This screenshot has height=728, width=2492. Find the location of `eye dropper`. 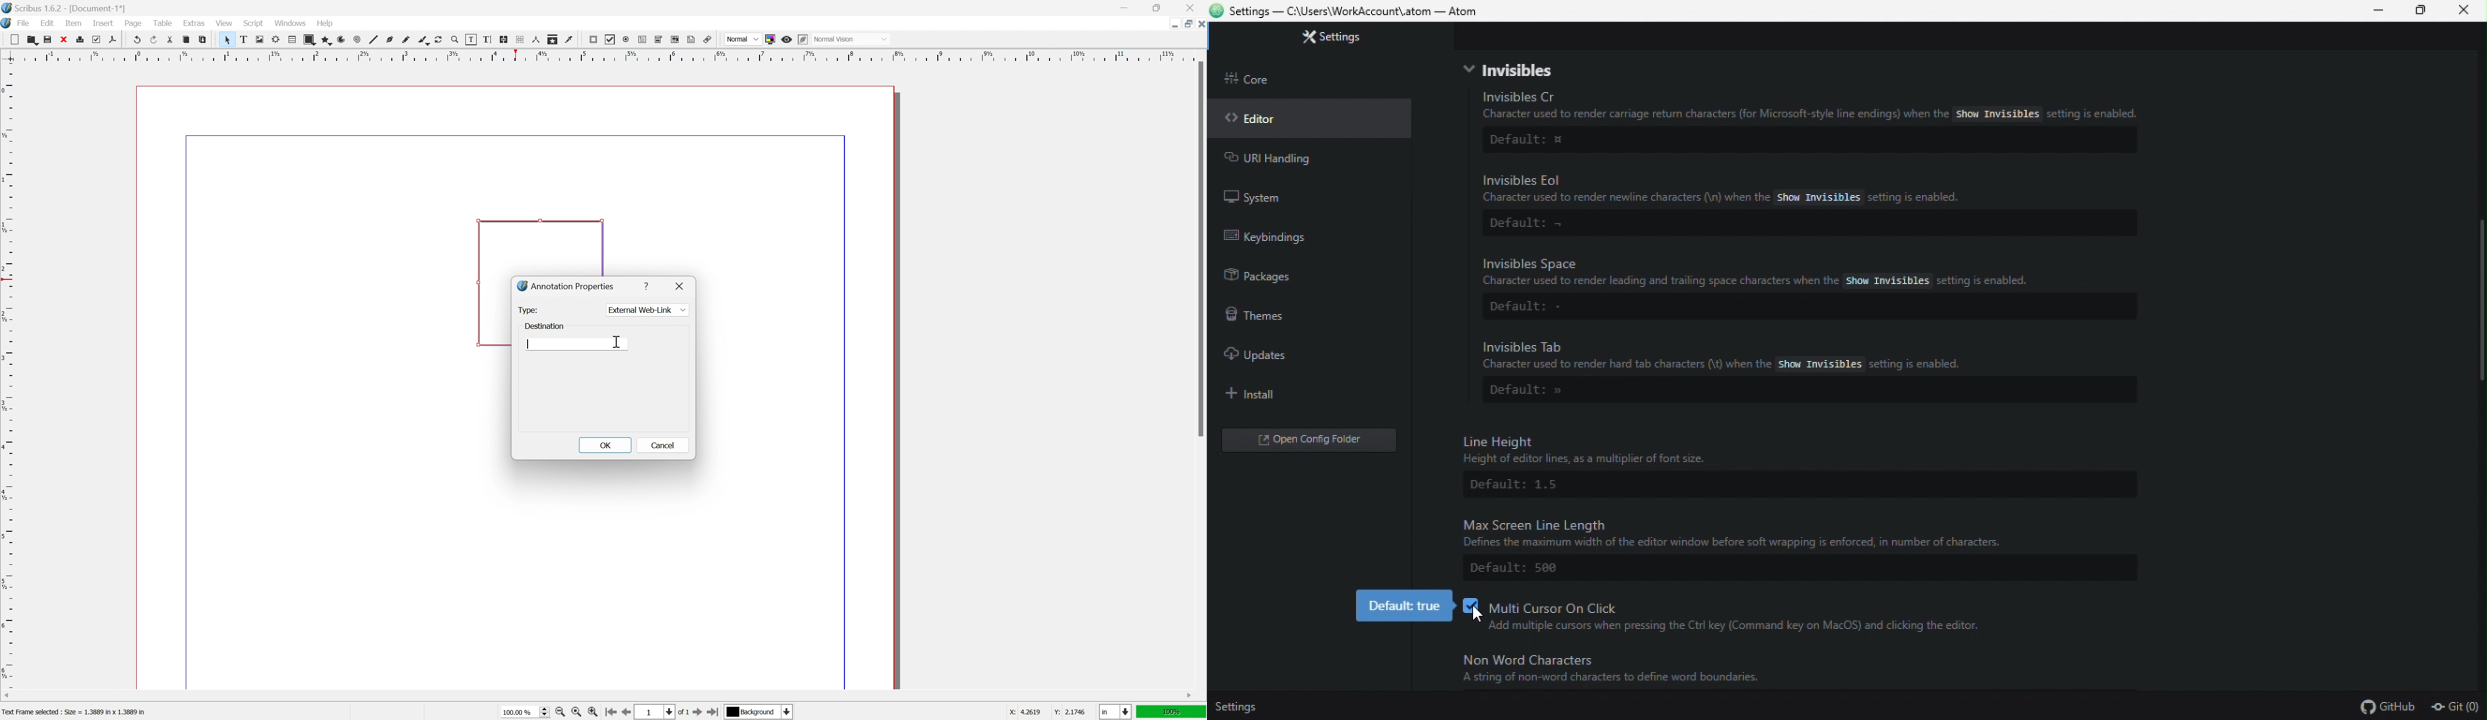

eye dropper is located at coordinates (570, 40).